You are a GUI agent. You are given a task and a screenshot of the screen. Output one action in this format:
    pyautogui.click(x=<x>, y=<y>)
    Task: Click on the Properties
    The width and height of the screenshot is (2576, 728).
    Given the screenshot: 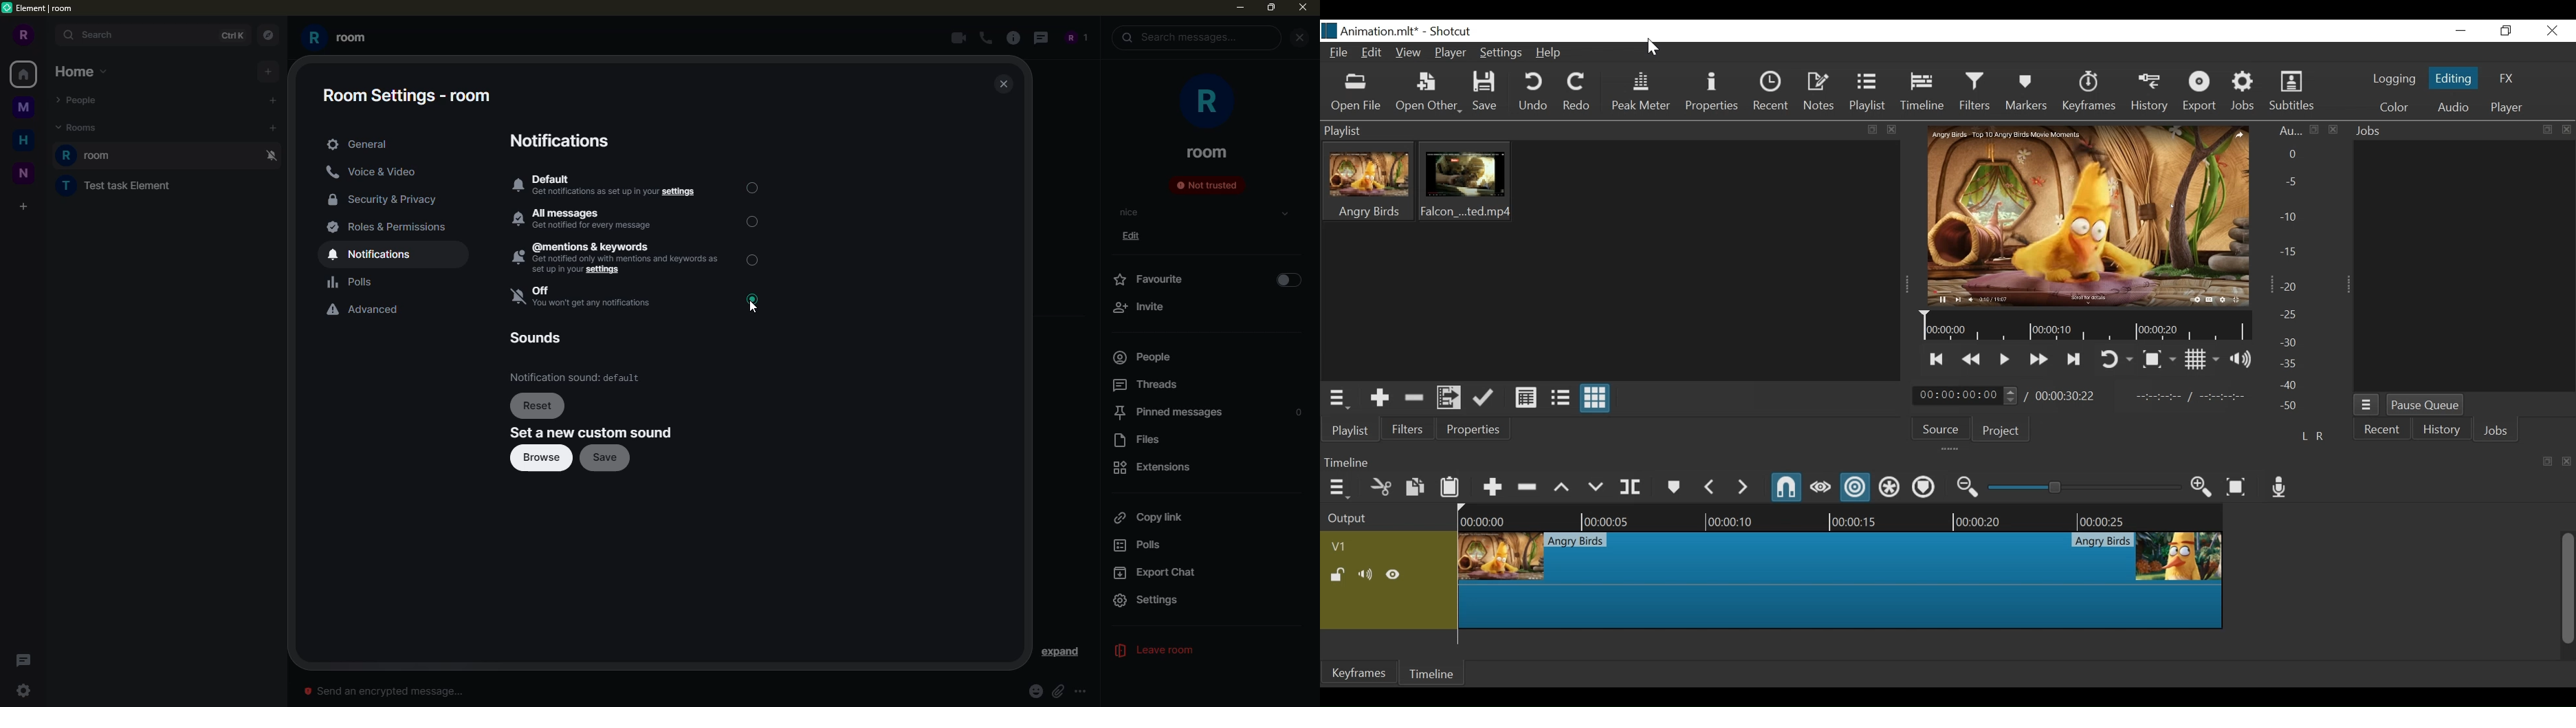 What is the action you would take?
    pyautogui.click(x=1713, y=94)
    